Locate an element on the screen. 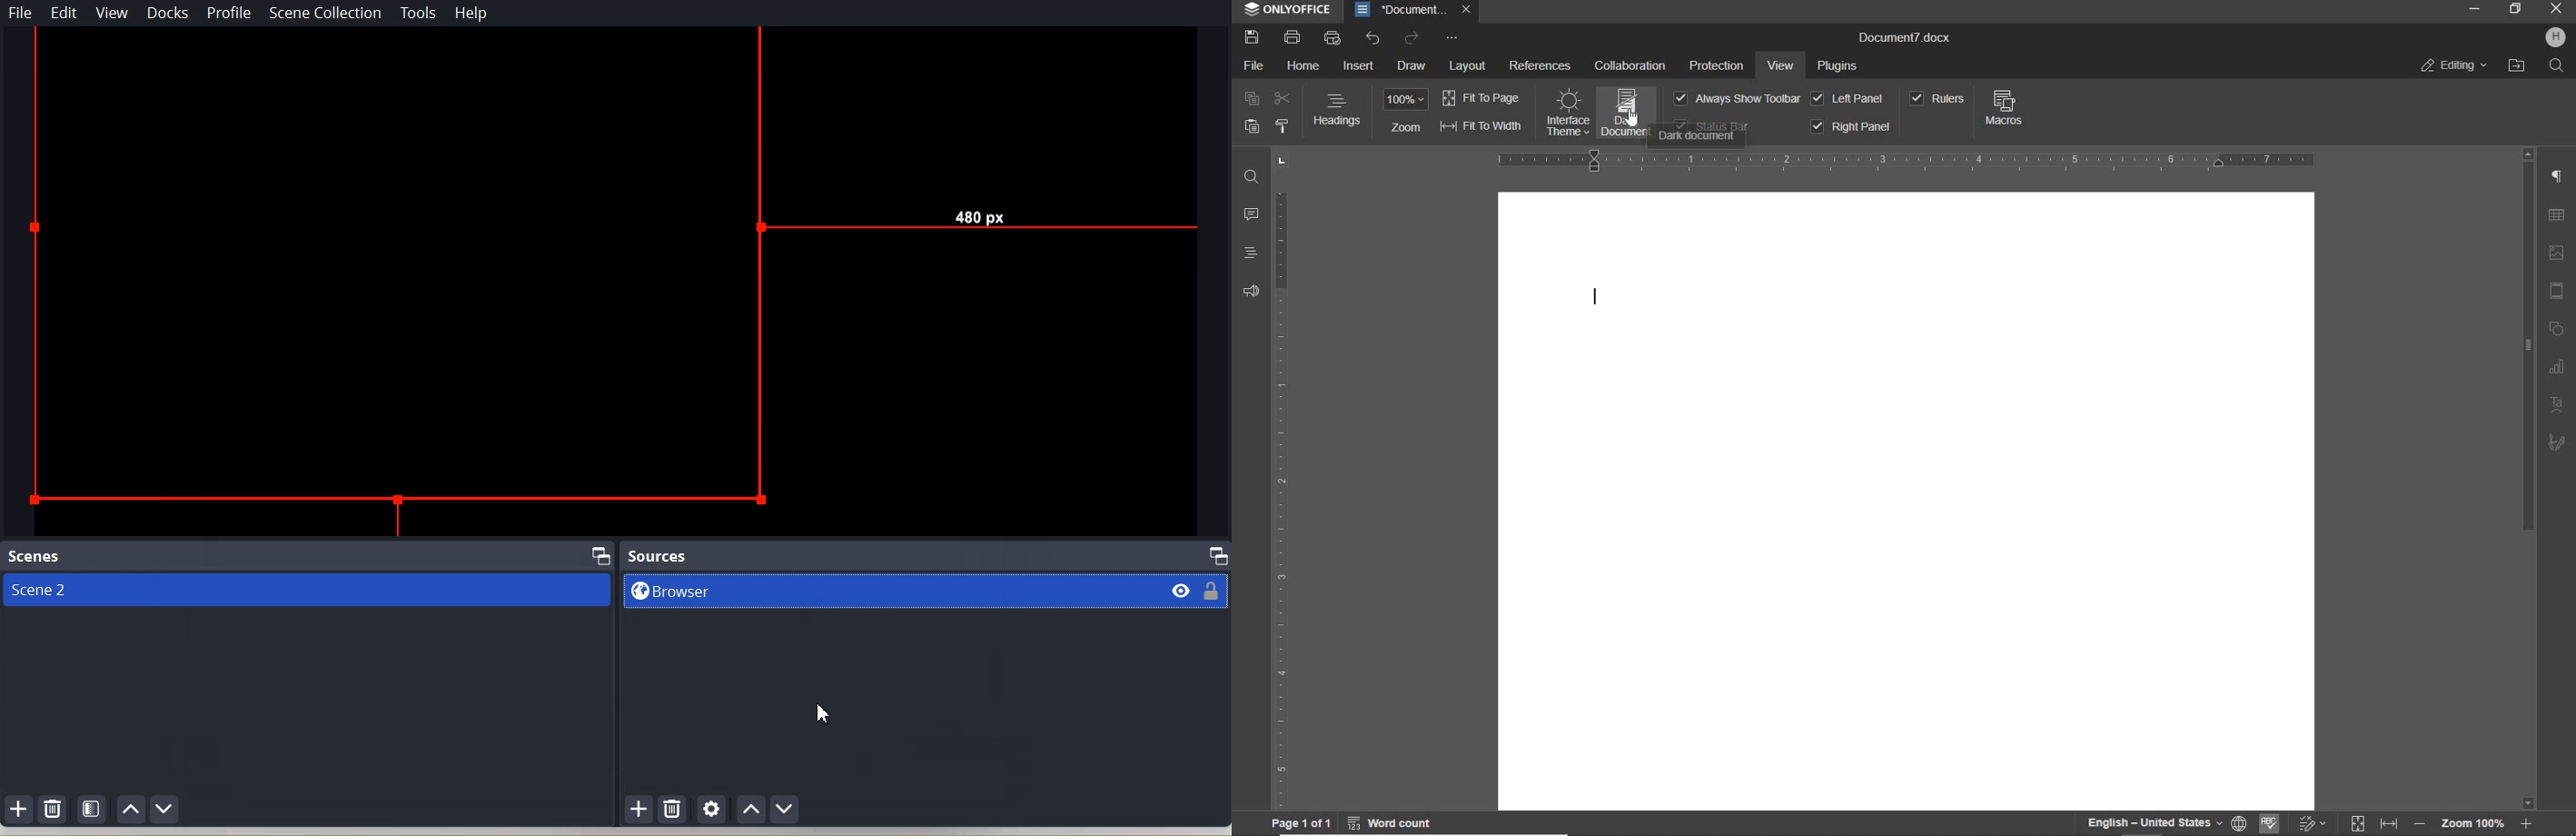  QUICK PRINT is located at coordinates (1331, 37).